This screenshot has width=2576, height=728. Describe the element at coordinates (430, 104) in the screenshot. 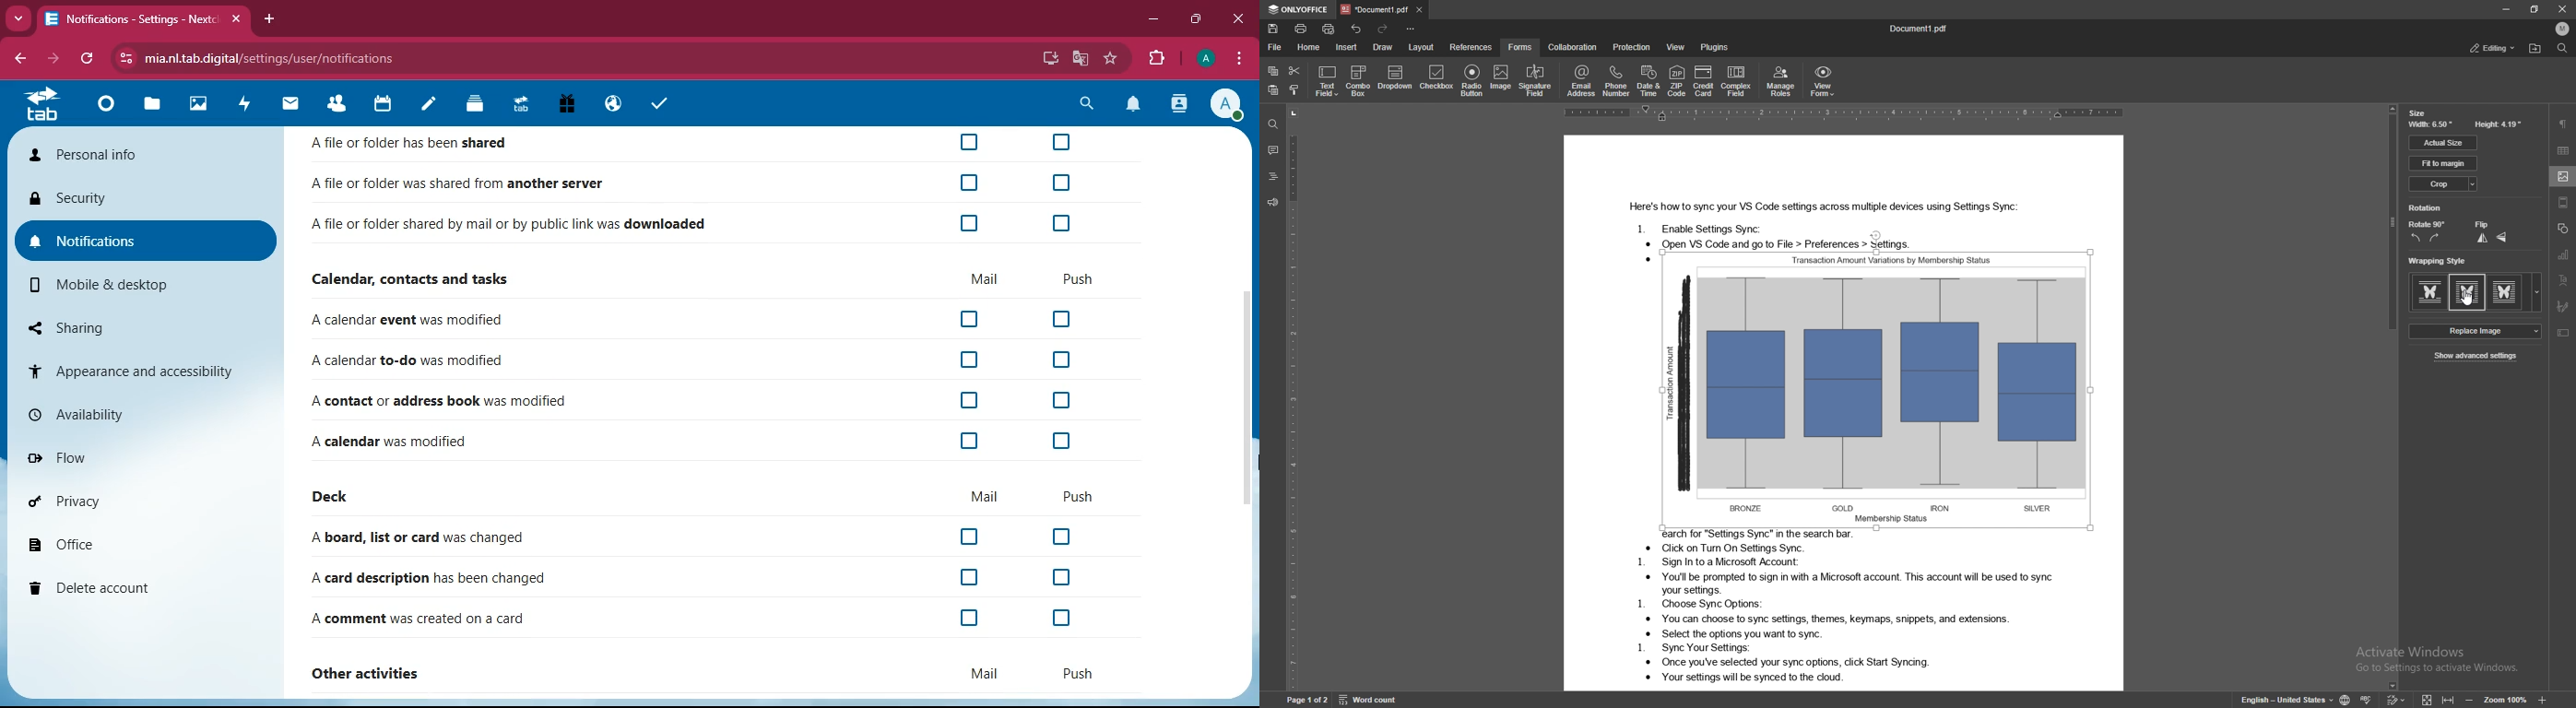

I see `notes` at that location.